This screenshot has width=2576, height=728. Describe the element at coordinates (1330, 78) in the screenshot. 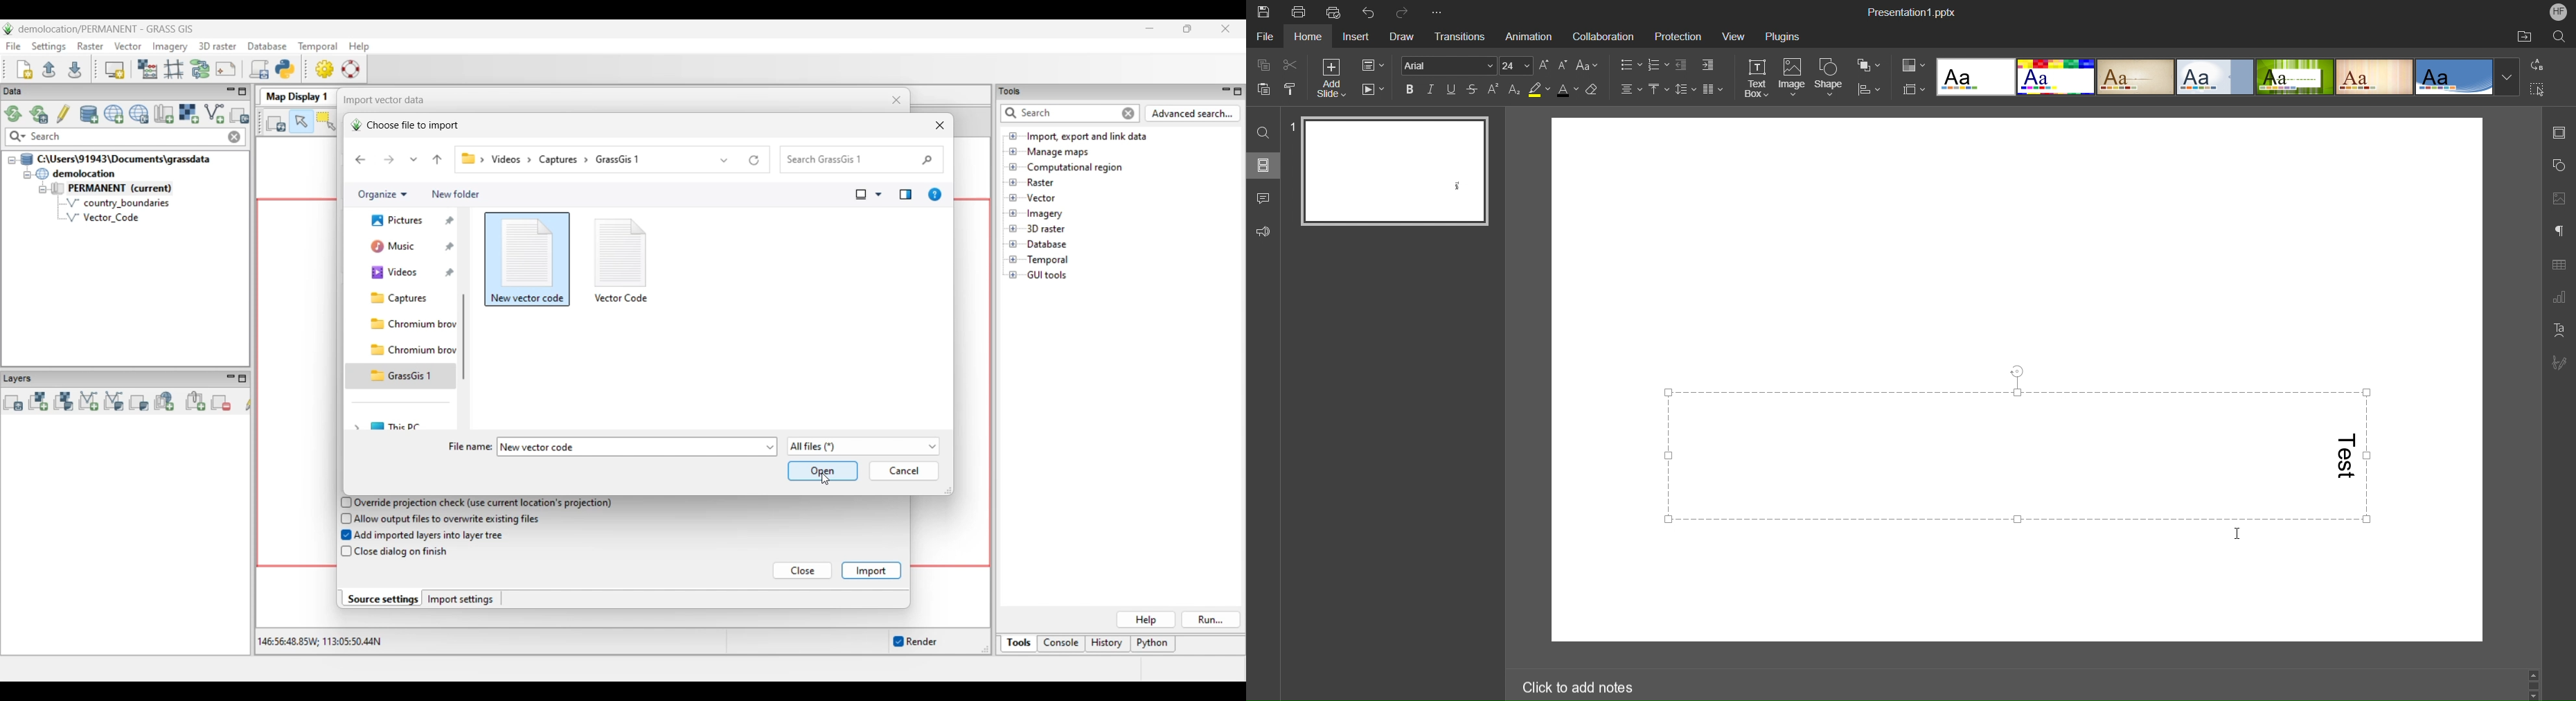

I see `Add Slide` at that location.